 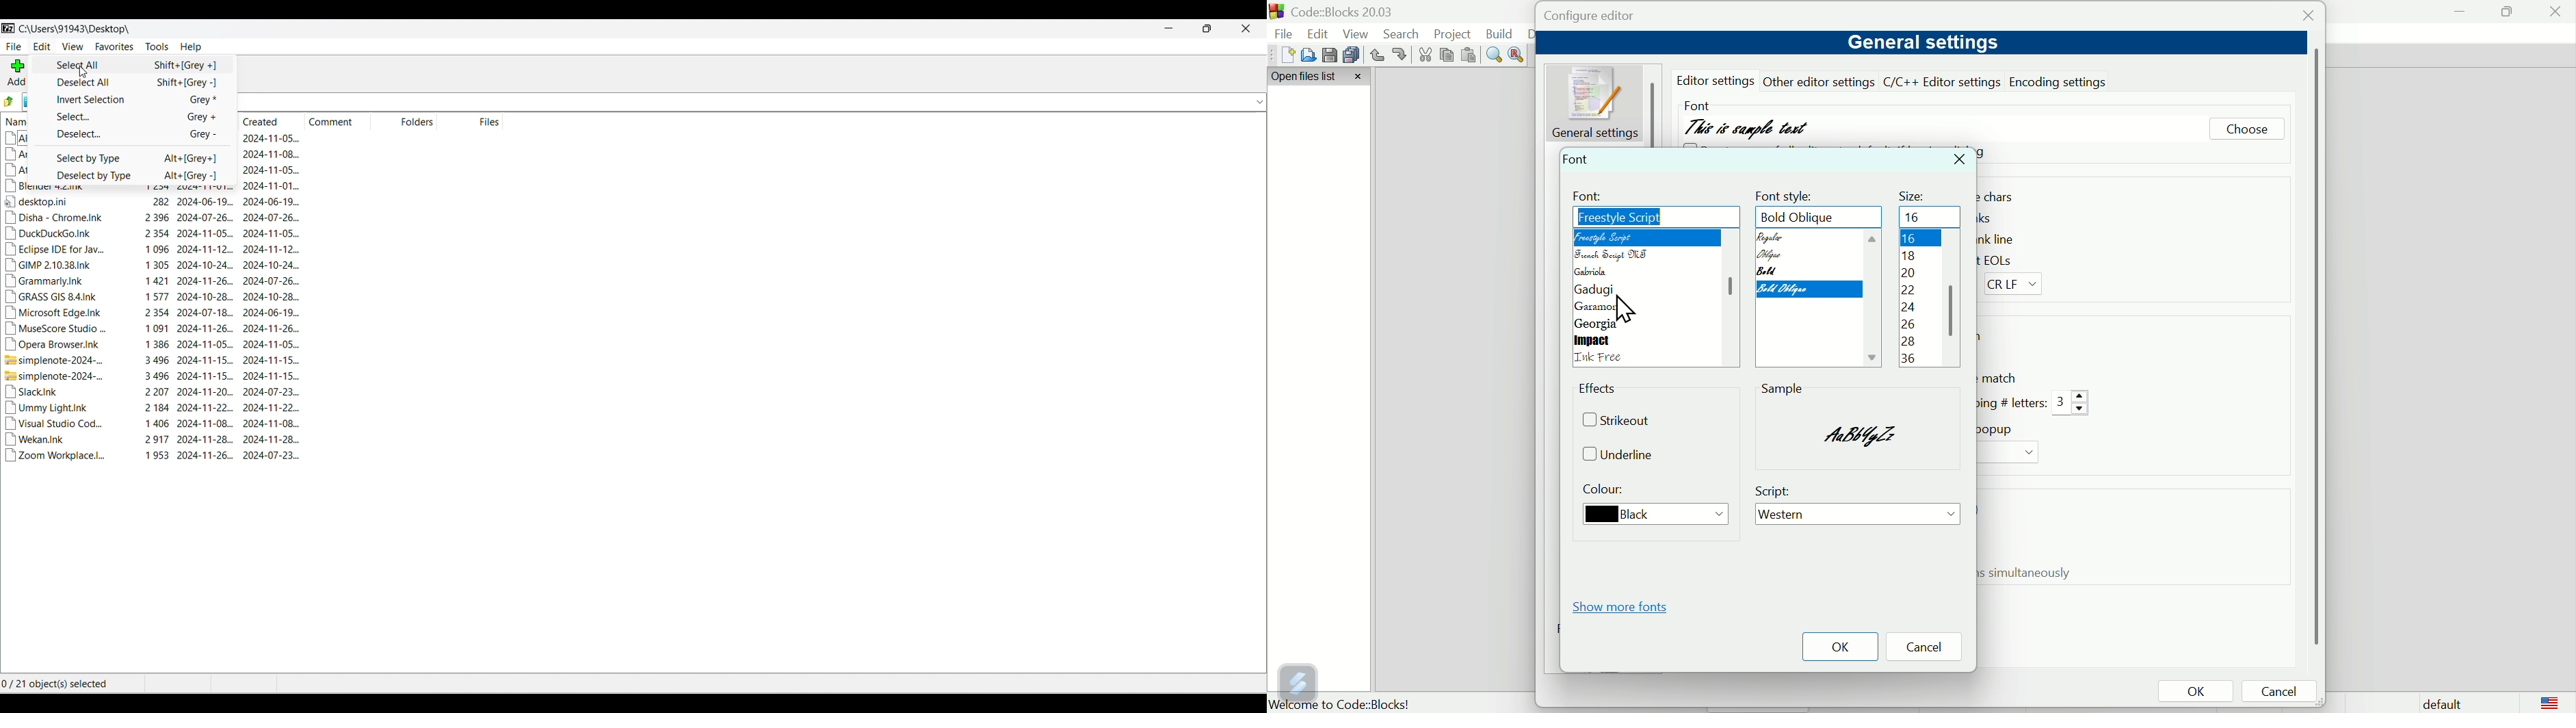 I want to click on dates, so click(x=275, y=162).